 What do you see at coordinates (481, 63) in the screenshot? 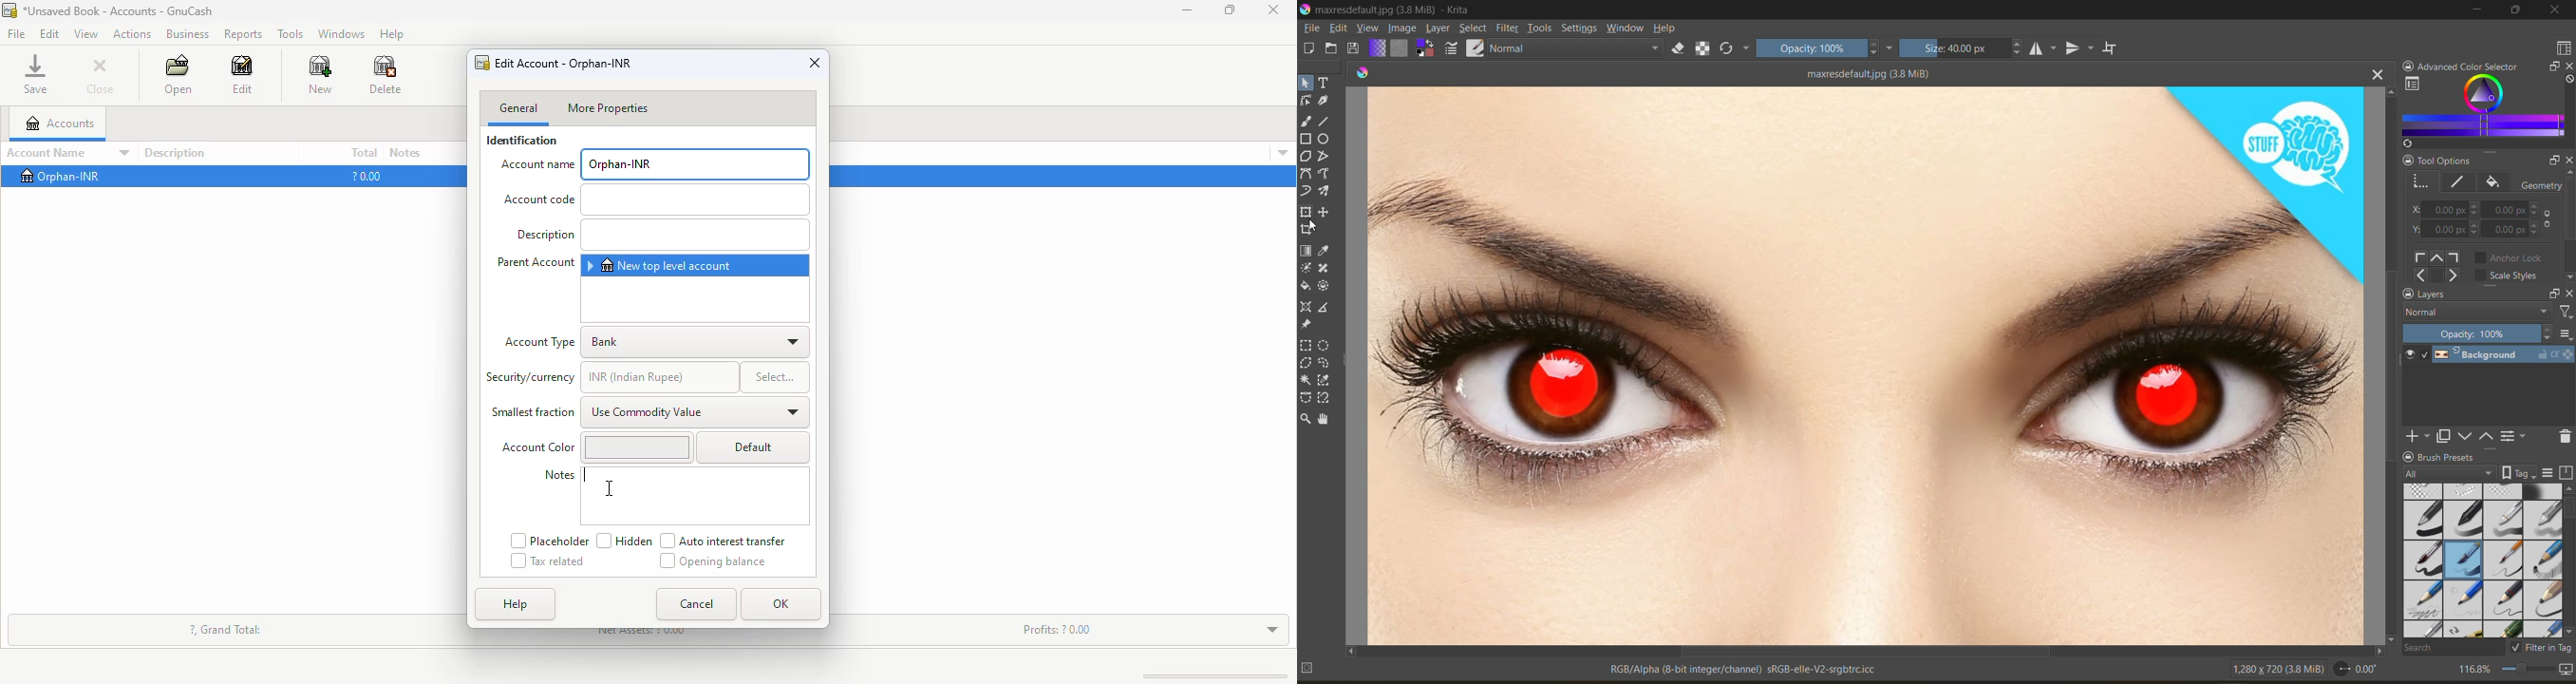
I see `logo` at bounding box center [481, 63].